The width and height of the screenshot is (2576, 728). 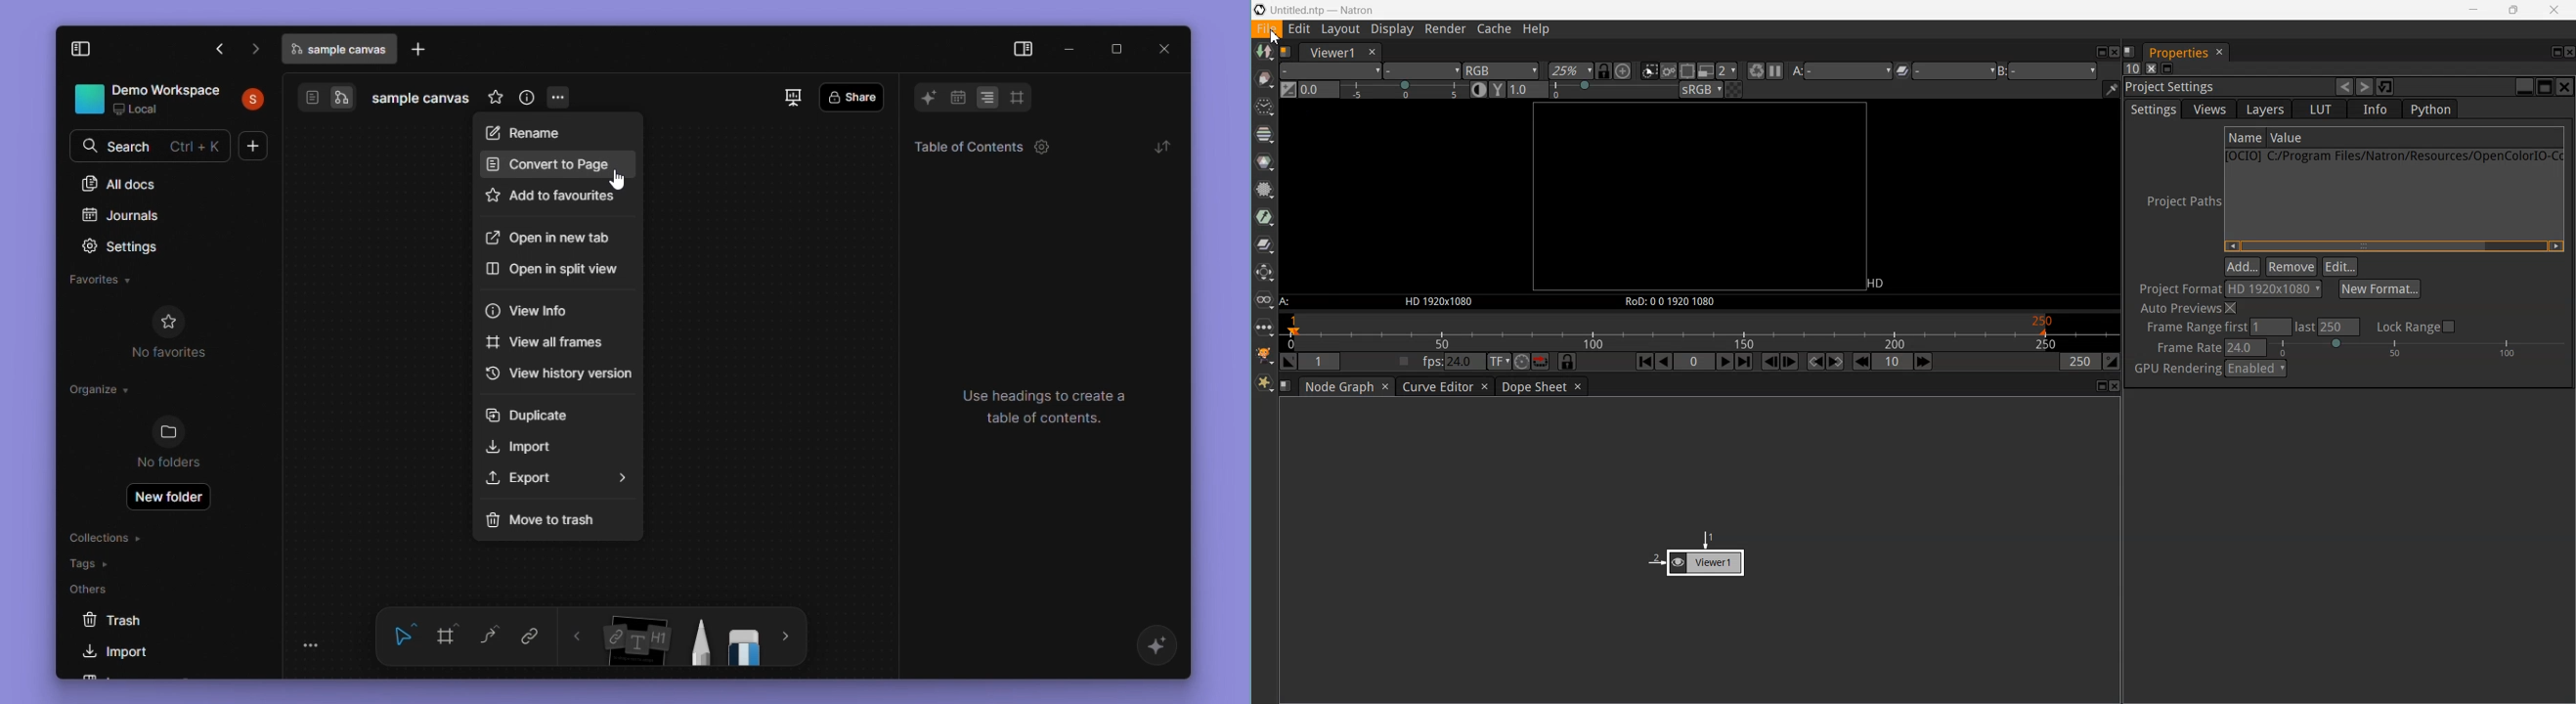 I want to click on Organise, so click(x=102, y=393).